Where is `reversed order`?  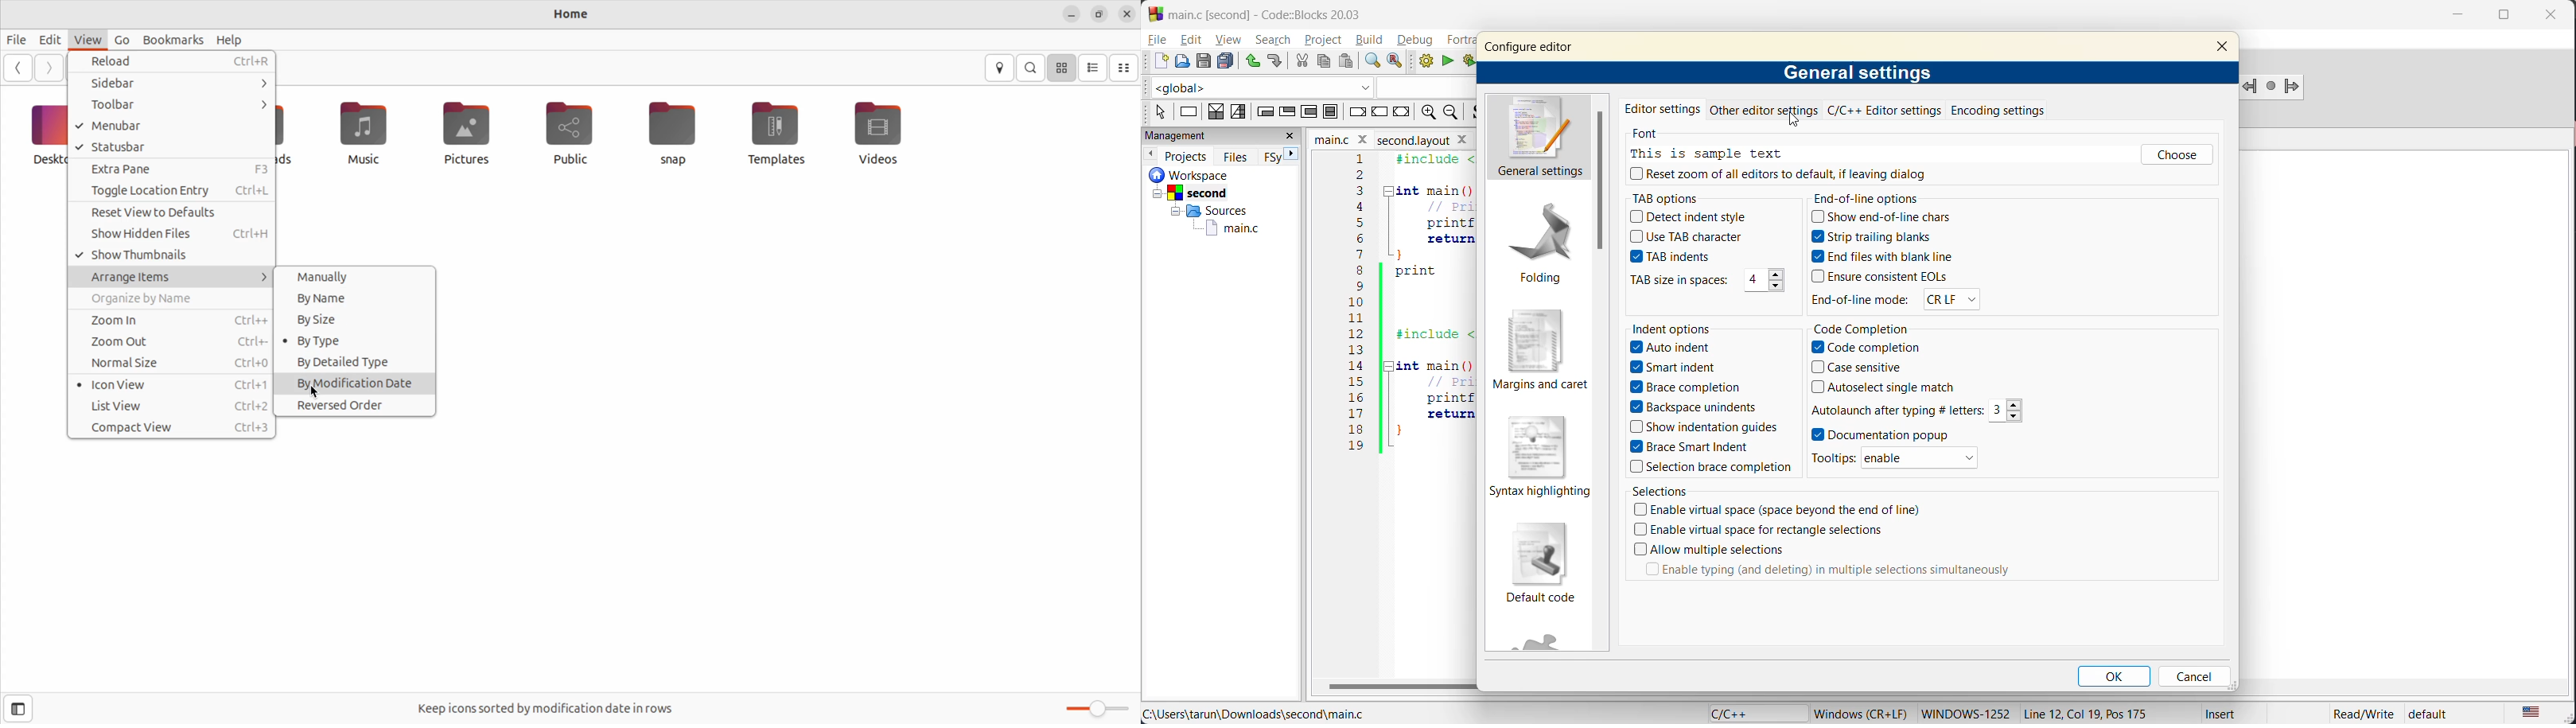
reversed order is located at coordinates (355, 404).